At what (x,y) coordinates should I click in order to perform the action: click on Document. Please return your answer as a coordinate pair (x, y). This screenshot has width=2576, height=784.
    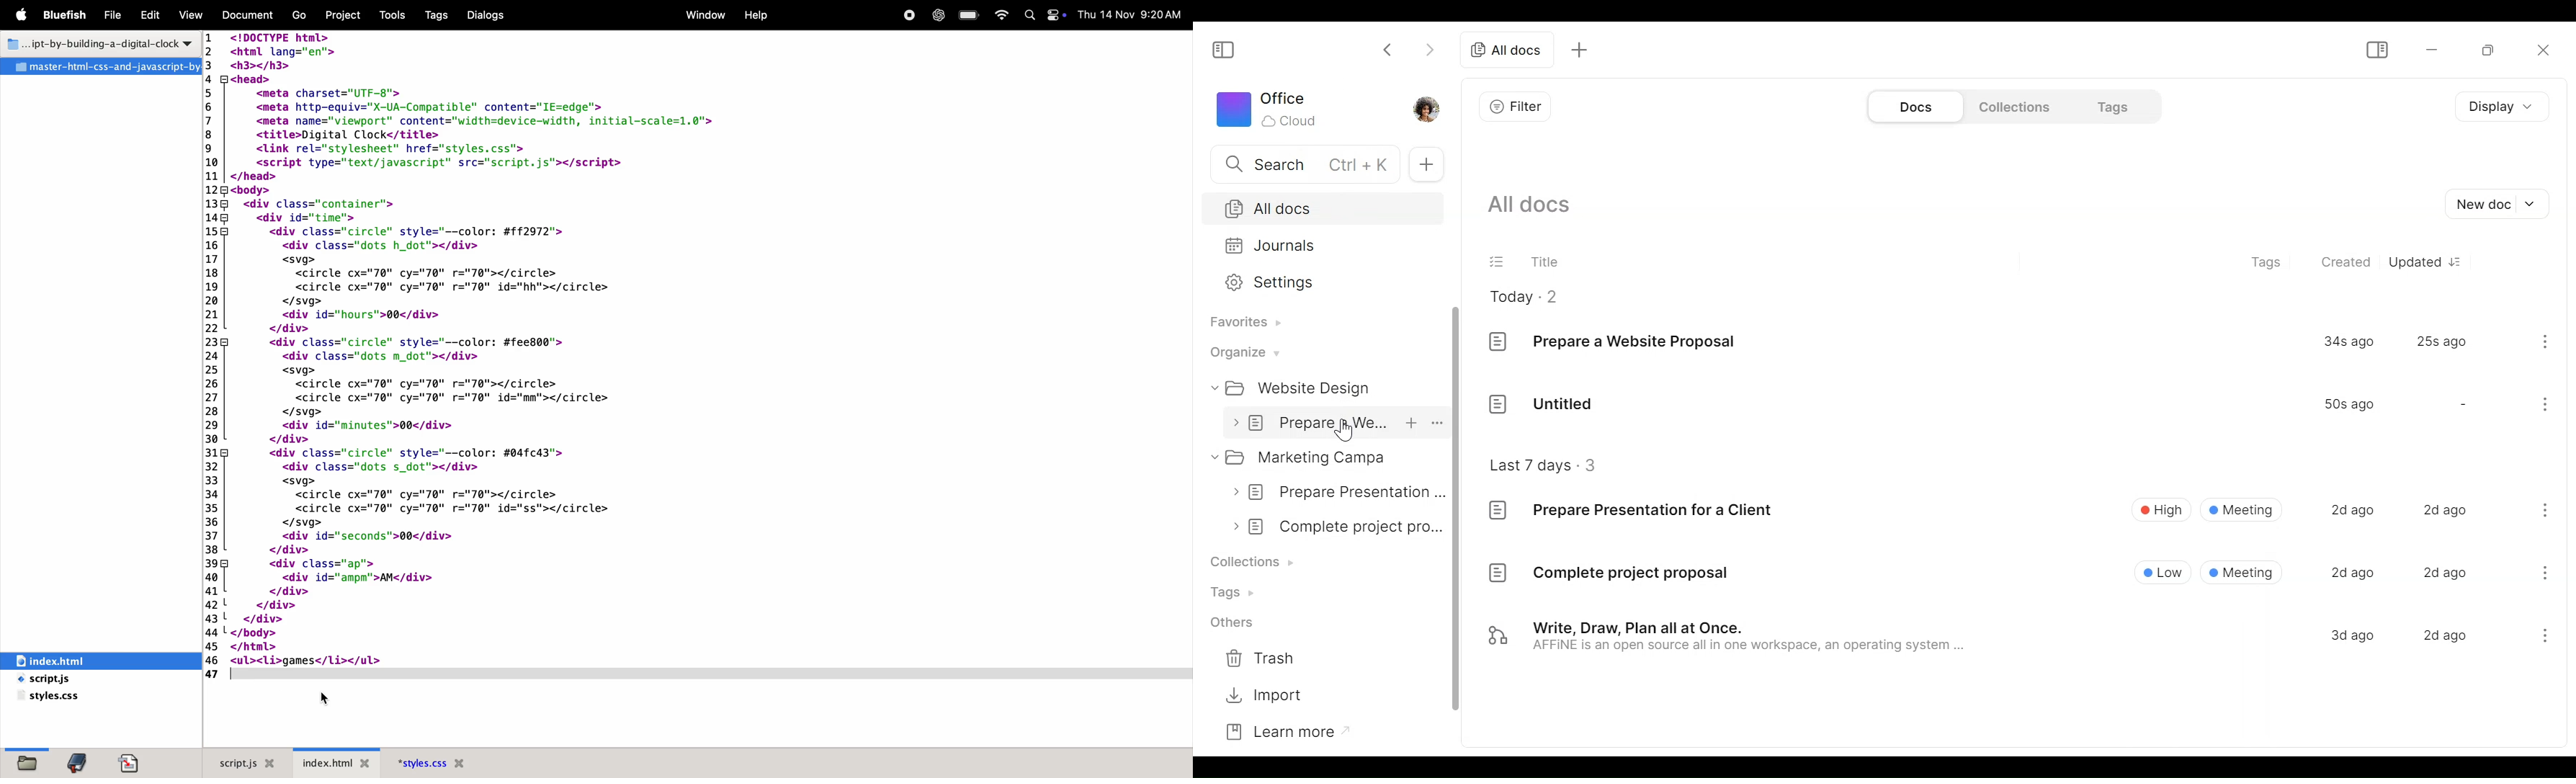
    Looking at the image, I should click on (2019, 509).